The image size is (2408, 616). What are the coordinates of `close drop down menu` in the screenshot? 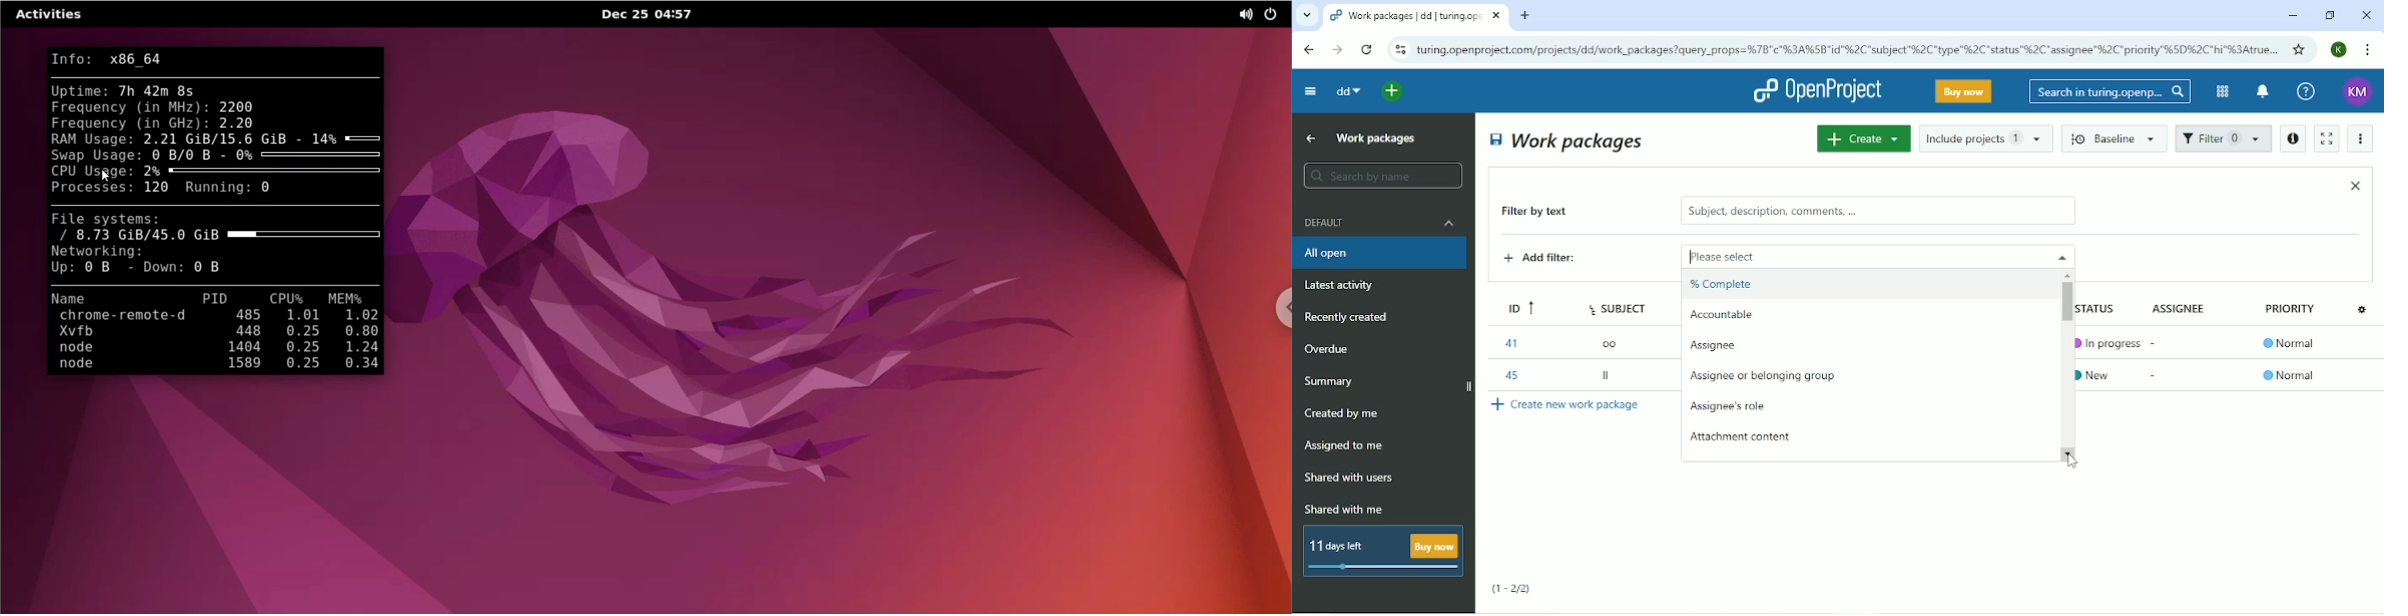 It's located at (2065, 253).